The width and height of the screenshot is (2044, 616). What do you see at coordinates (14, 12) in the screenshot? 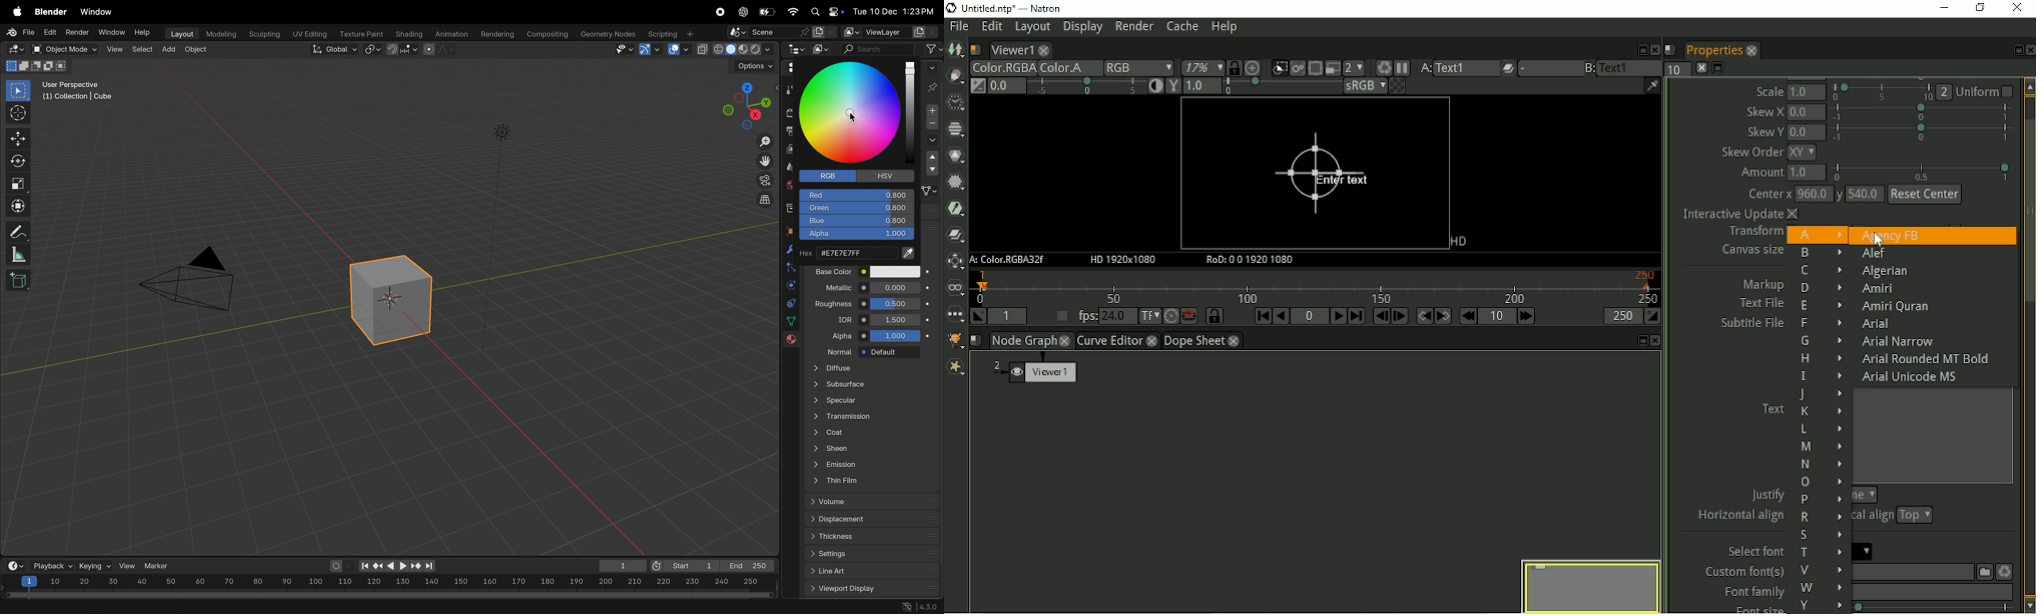
I see `apple menu` at bounding box center [14, 12].